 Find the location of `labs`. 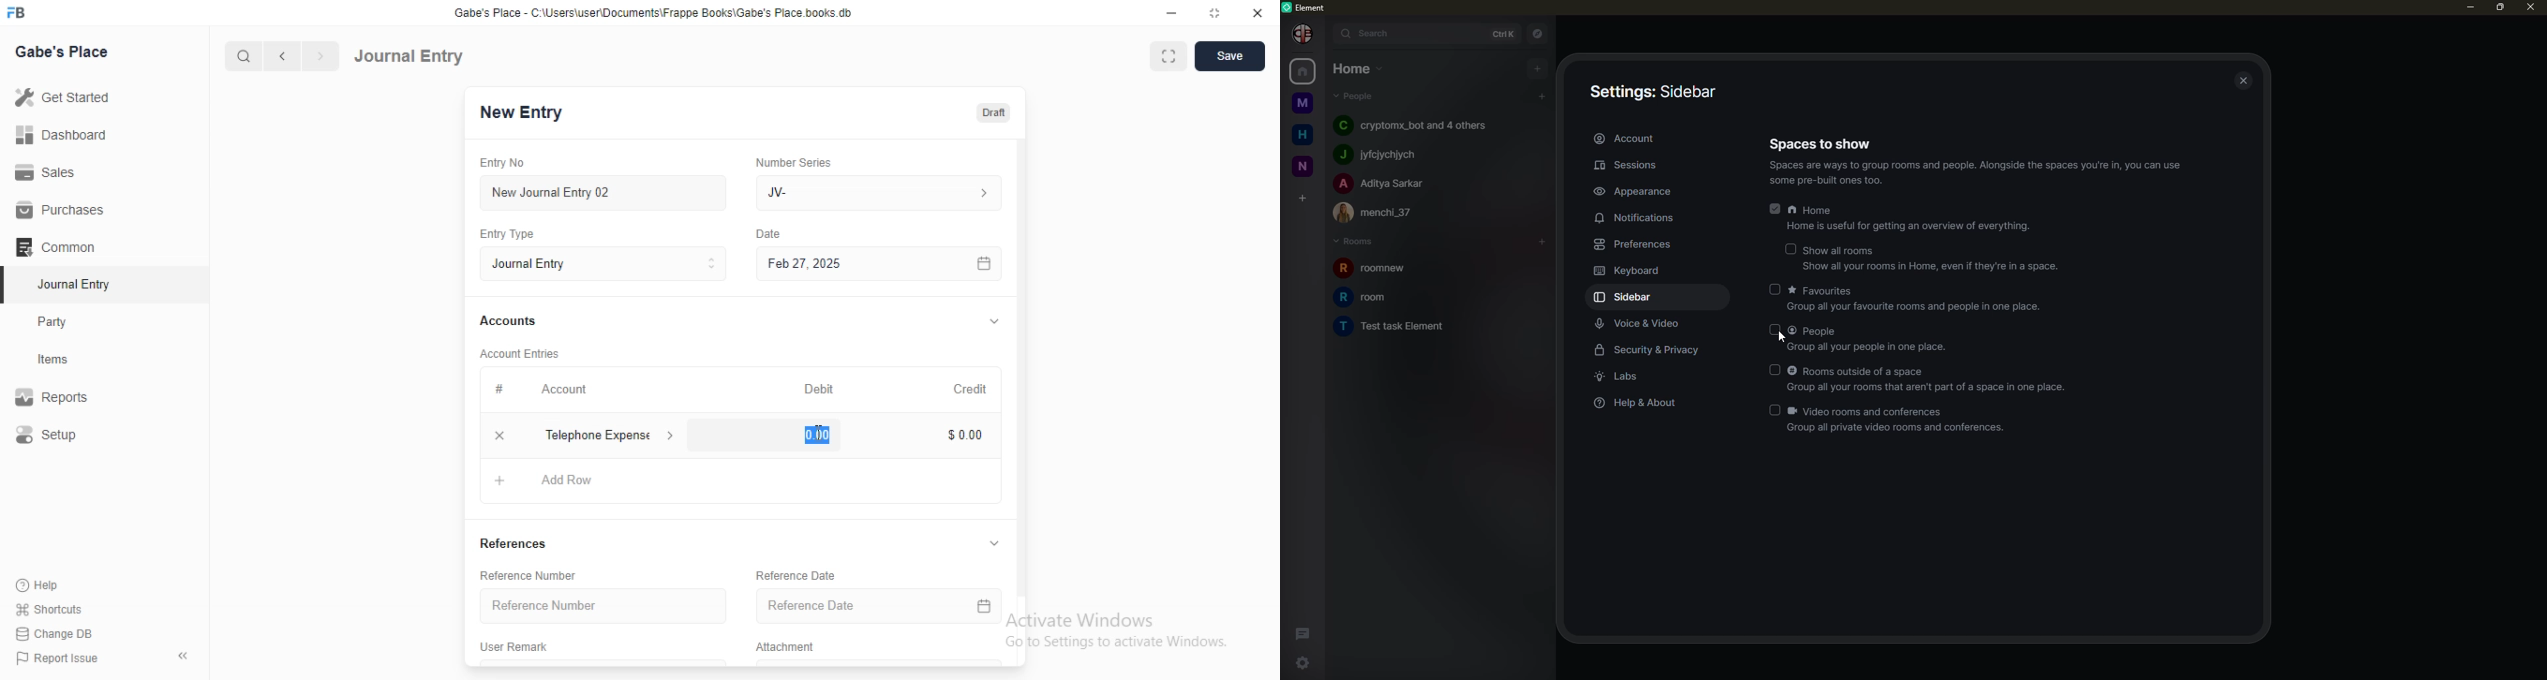

labs is located at coordinates (1625, 376).